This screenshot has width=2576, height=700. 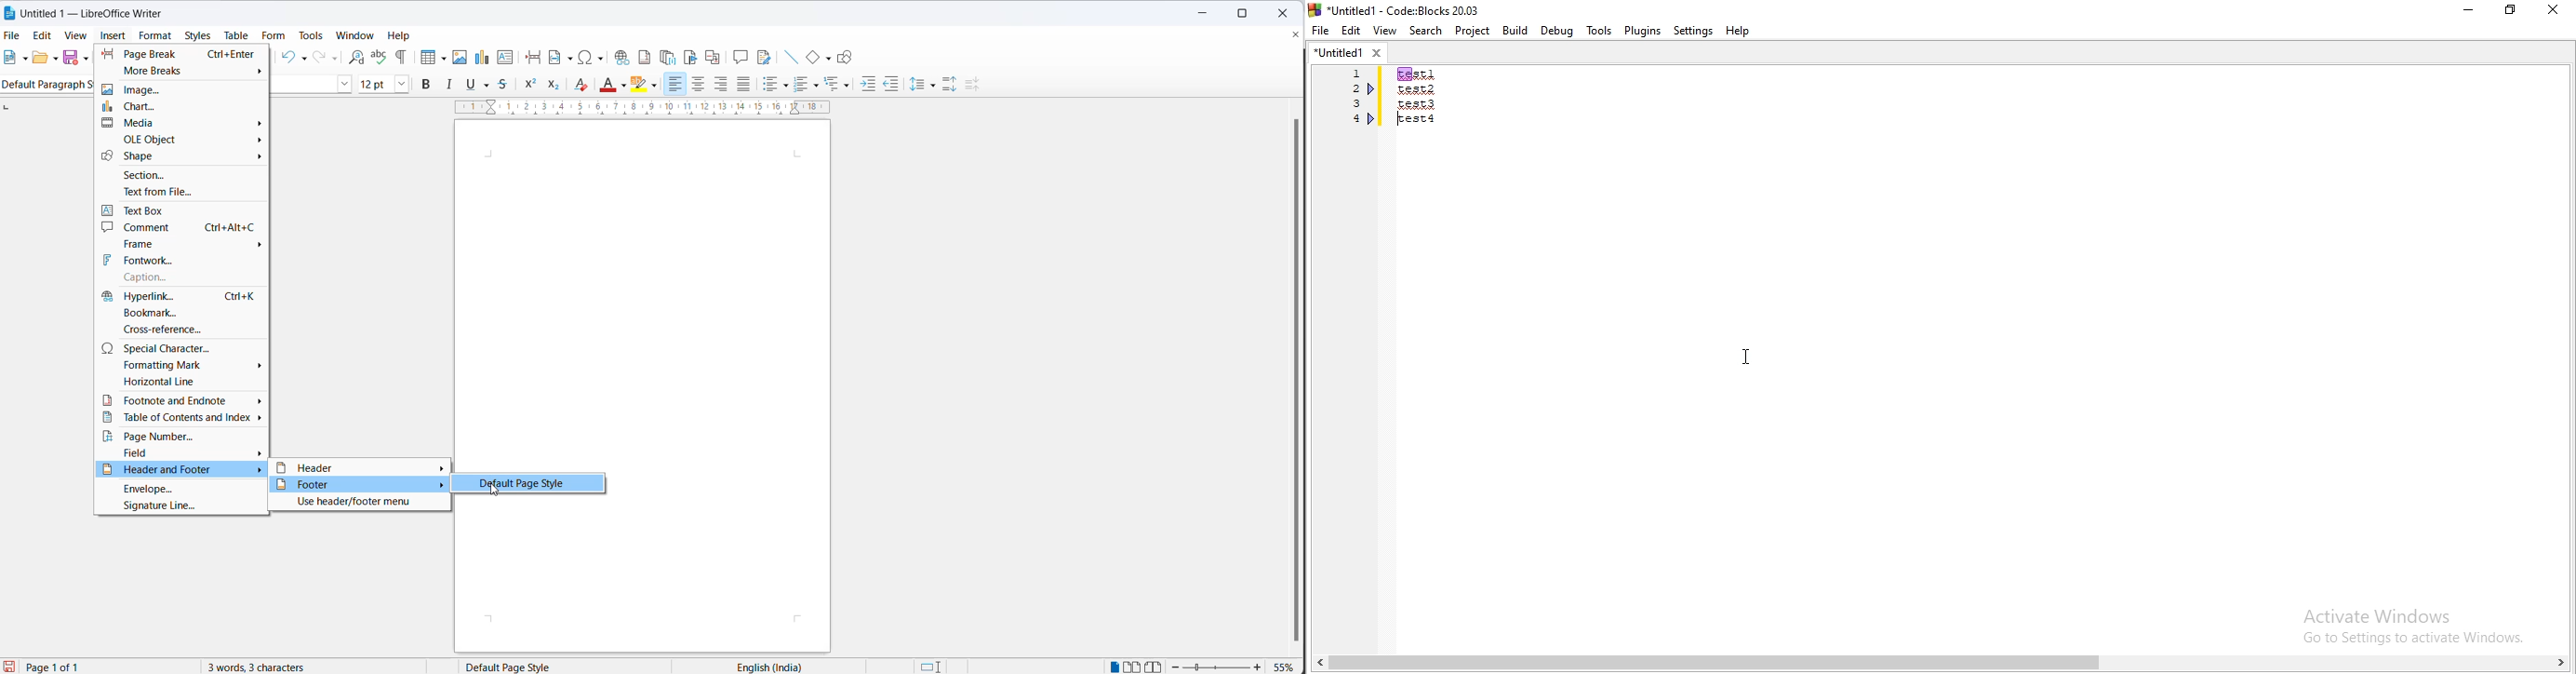 What do you see at coordinates (1217, 668) in the screenshot?
I see `zoom slider` at bounding box center [1217, 668].